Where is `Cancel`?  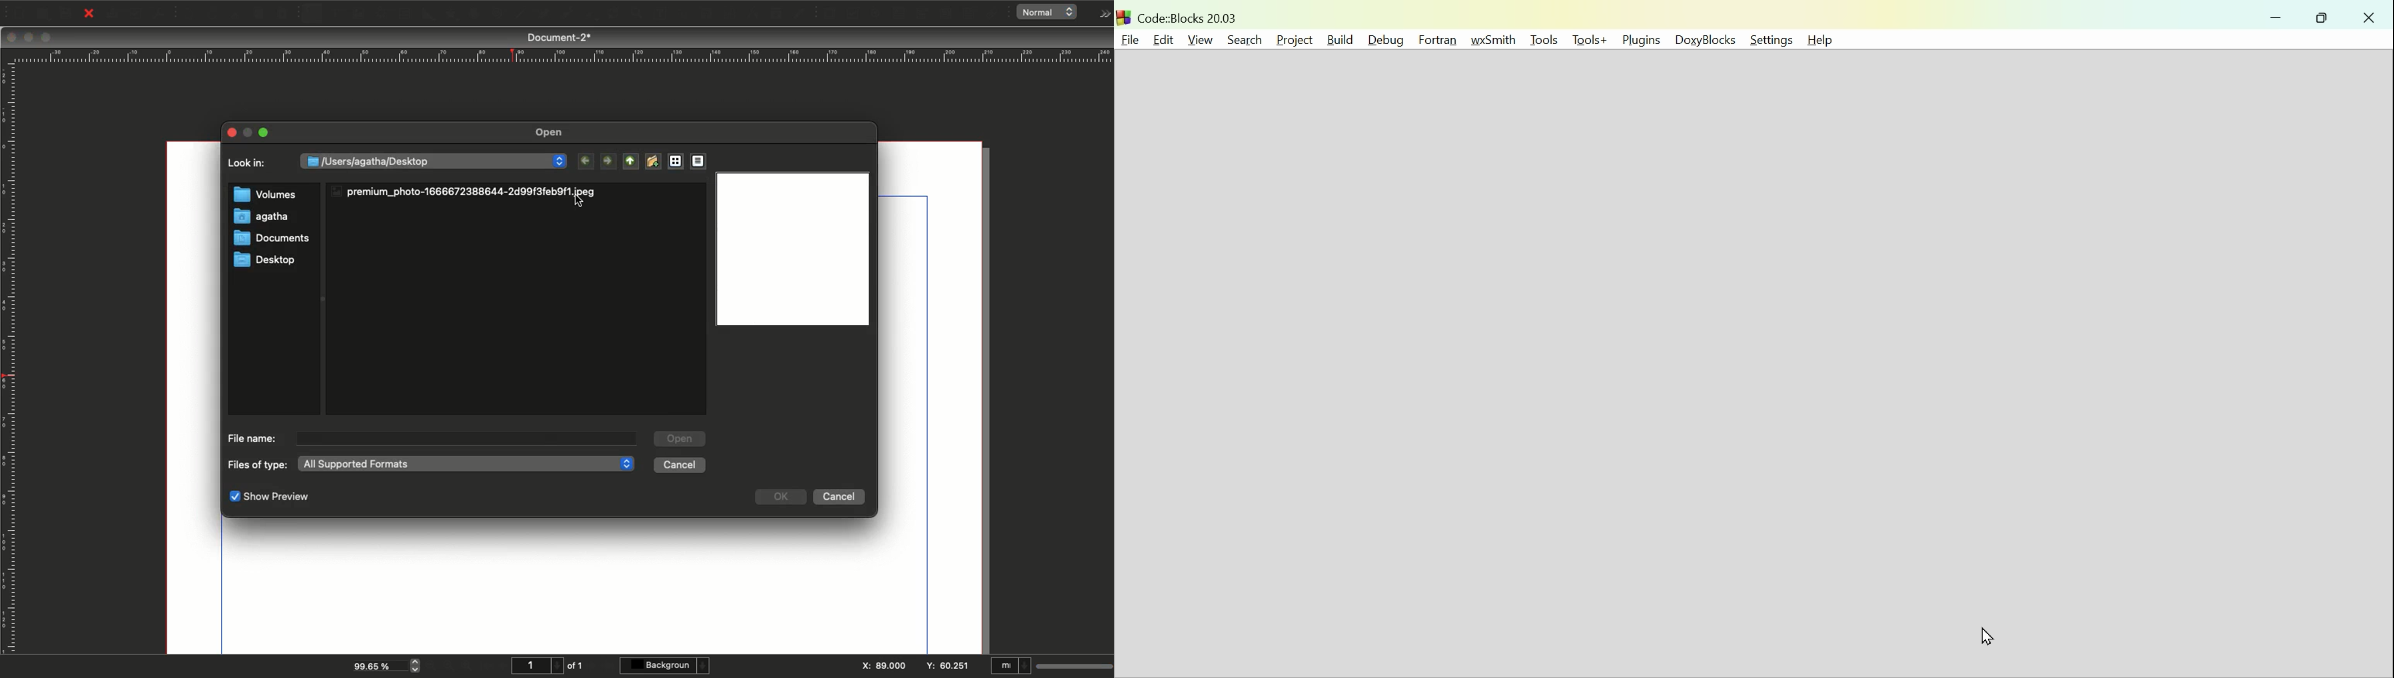
Cancel is located at coordinates (837, 498).